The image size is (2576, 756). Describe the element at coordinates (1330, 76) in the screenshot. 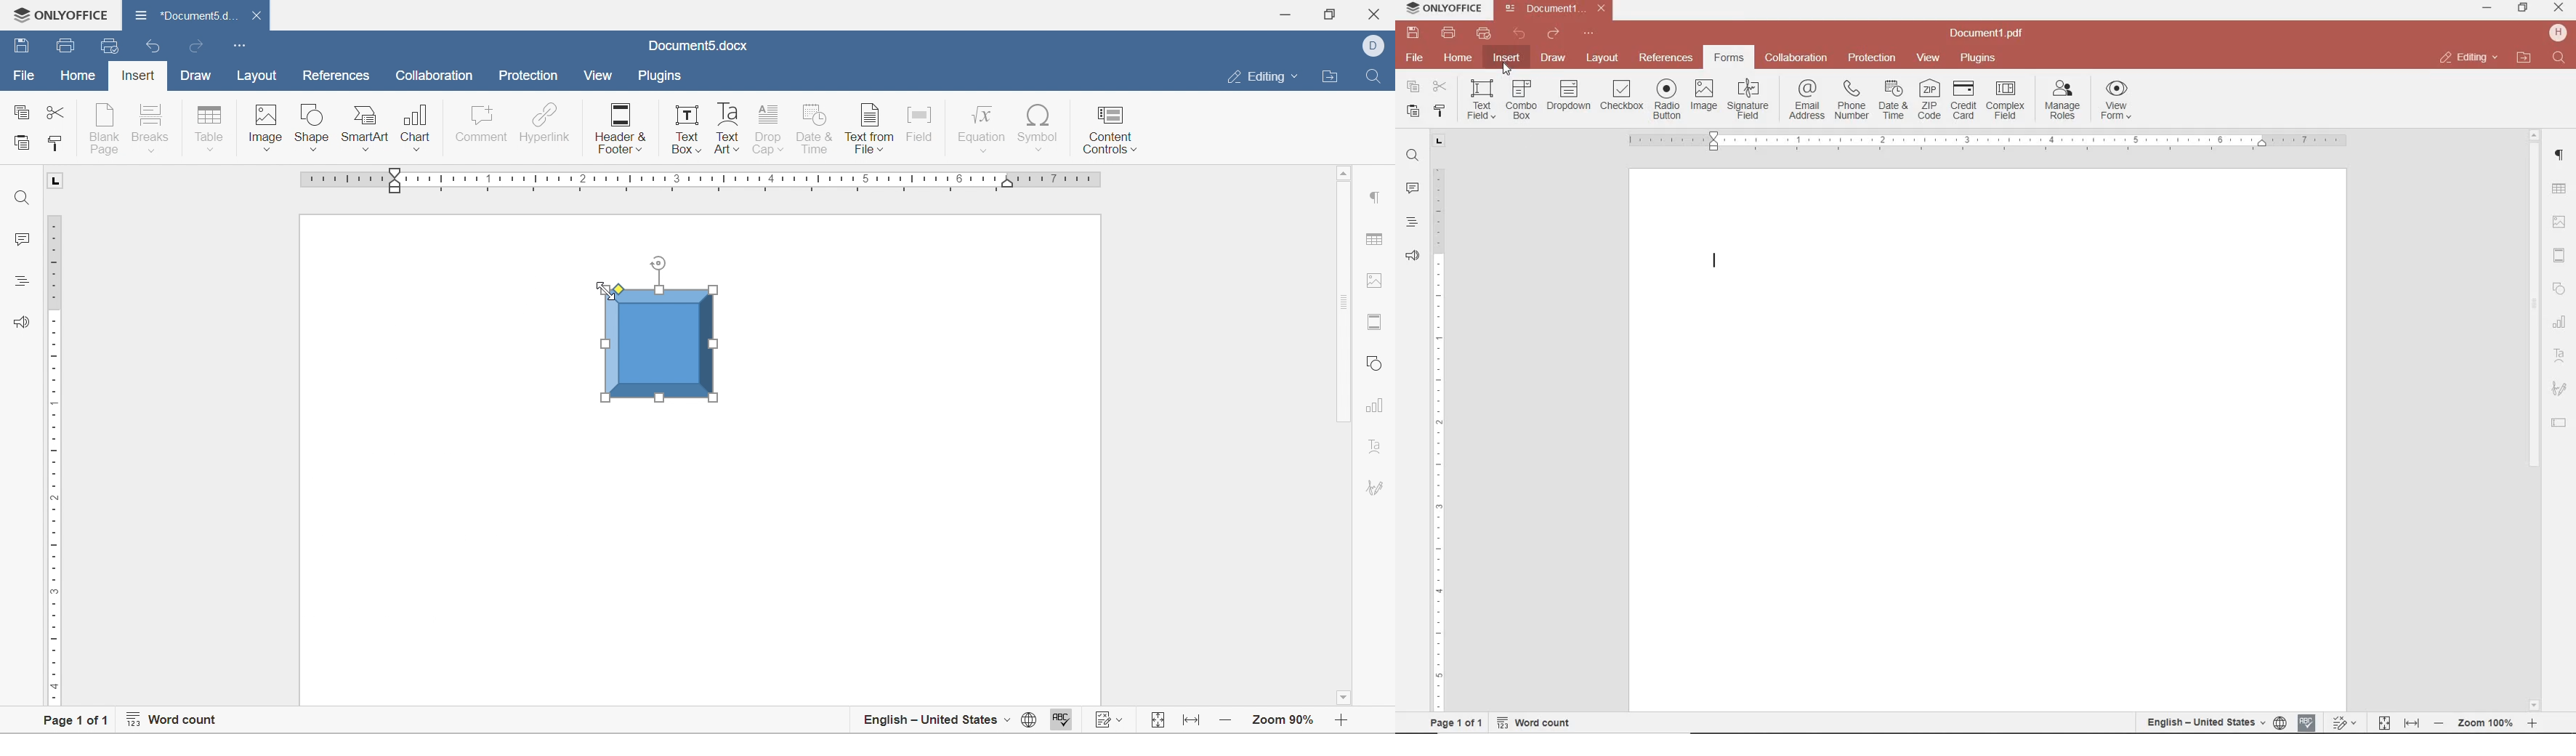

I see `open file location` at that location.